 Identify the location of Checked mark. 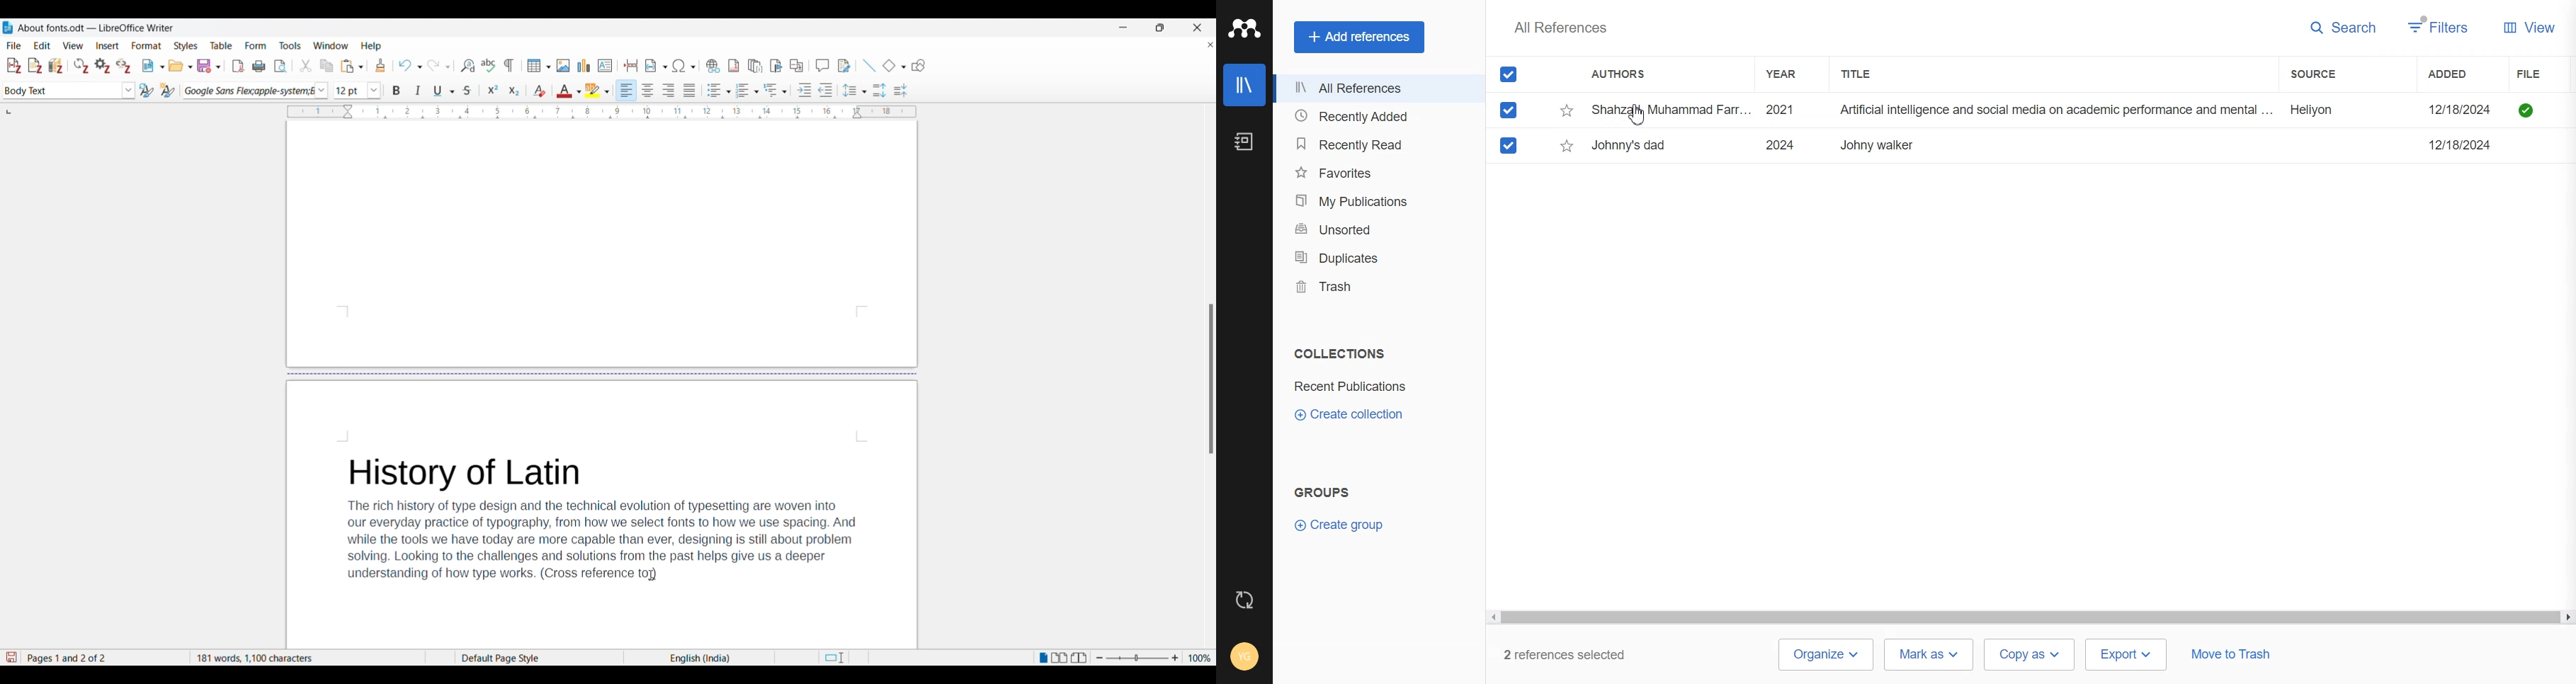
(1509, 110).